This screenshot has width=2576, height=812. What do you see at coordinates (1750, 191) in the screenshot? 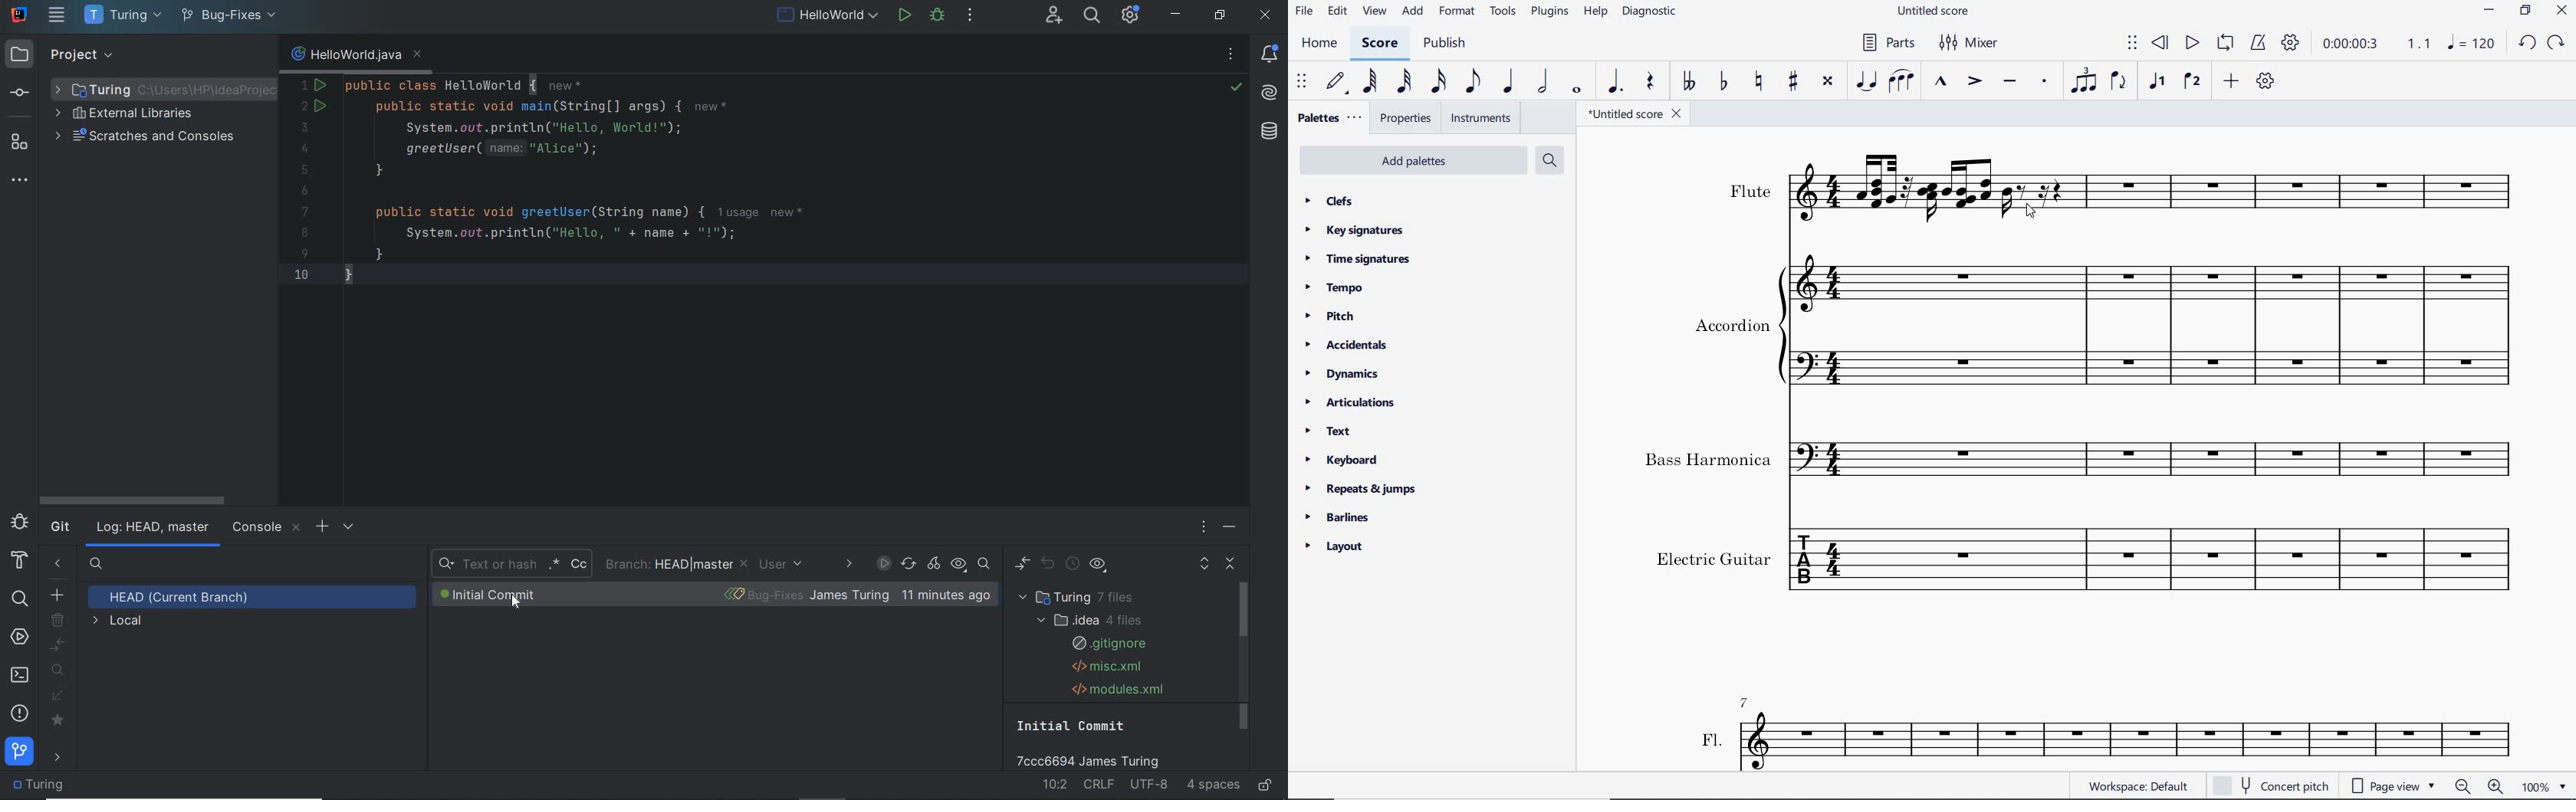
I see `text` at bounding box center [1750, 191].